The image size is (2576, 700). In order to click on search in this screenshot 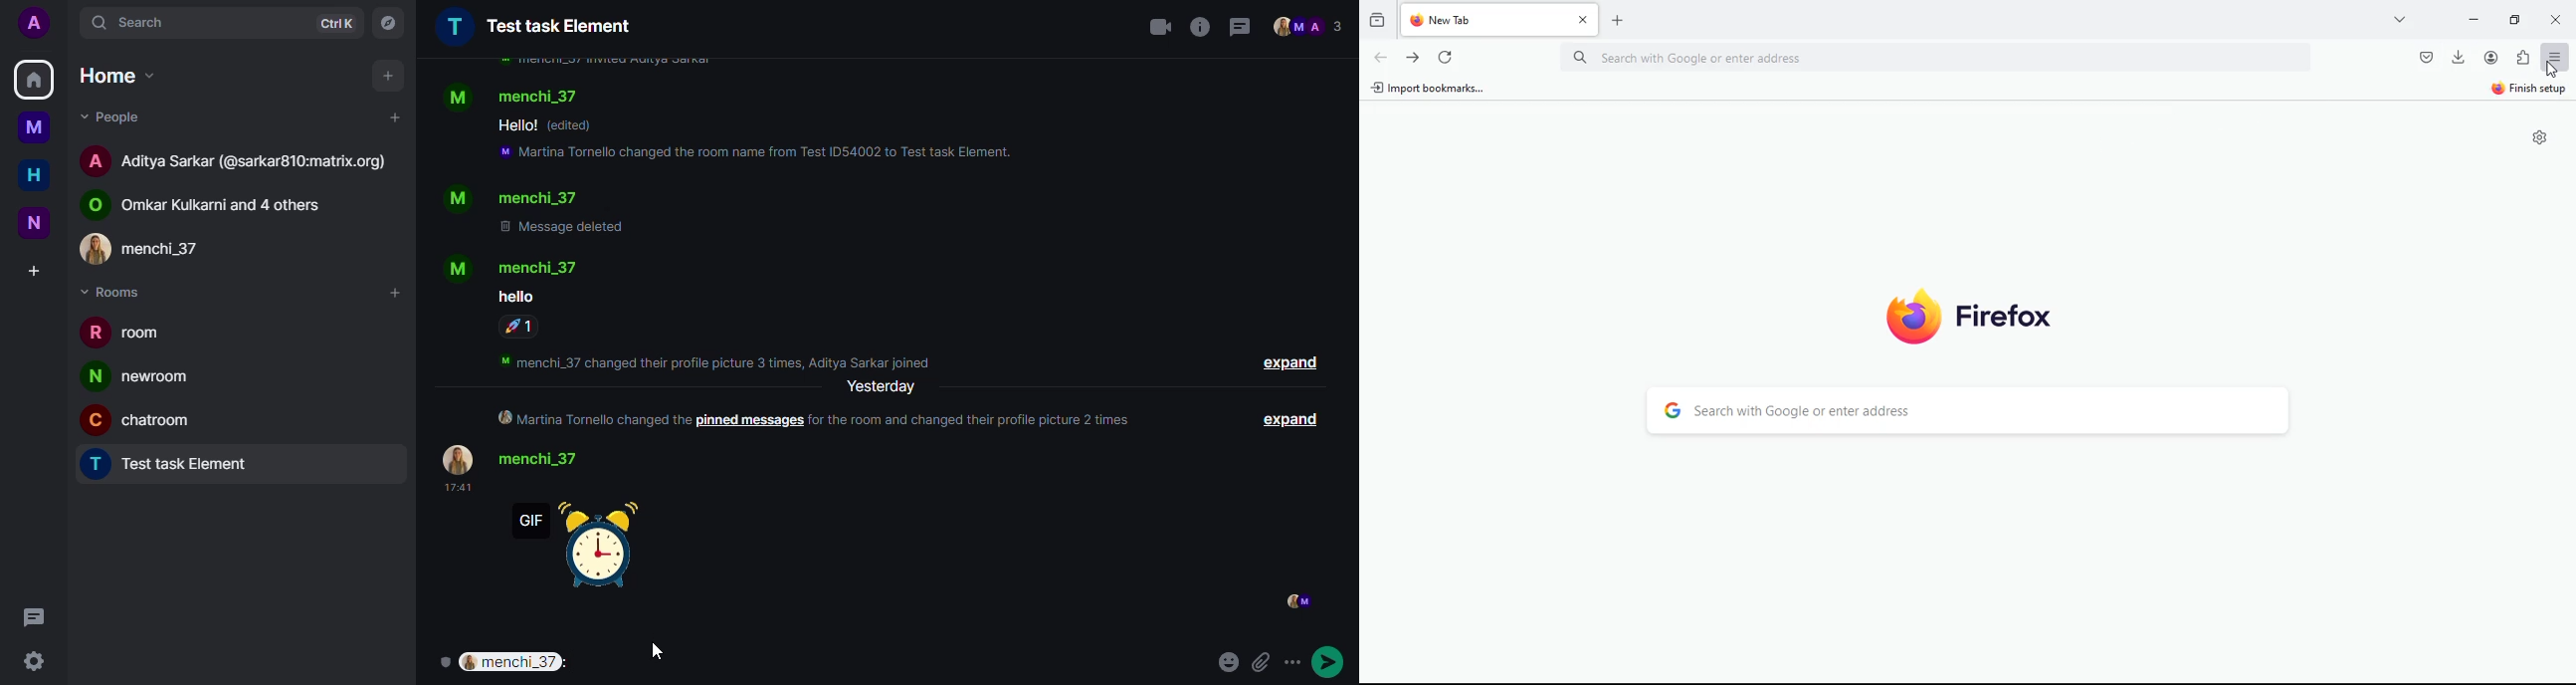, I will do `click(1971, 411)`.